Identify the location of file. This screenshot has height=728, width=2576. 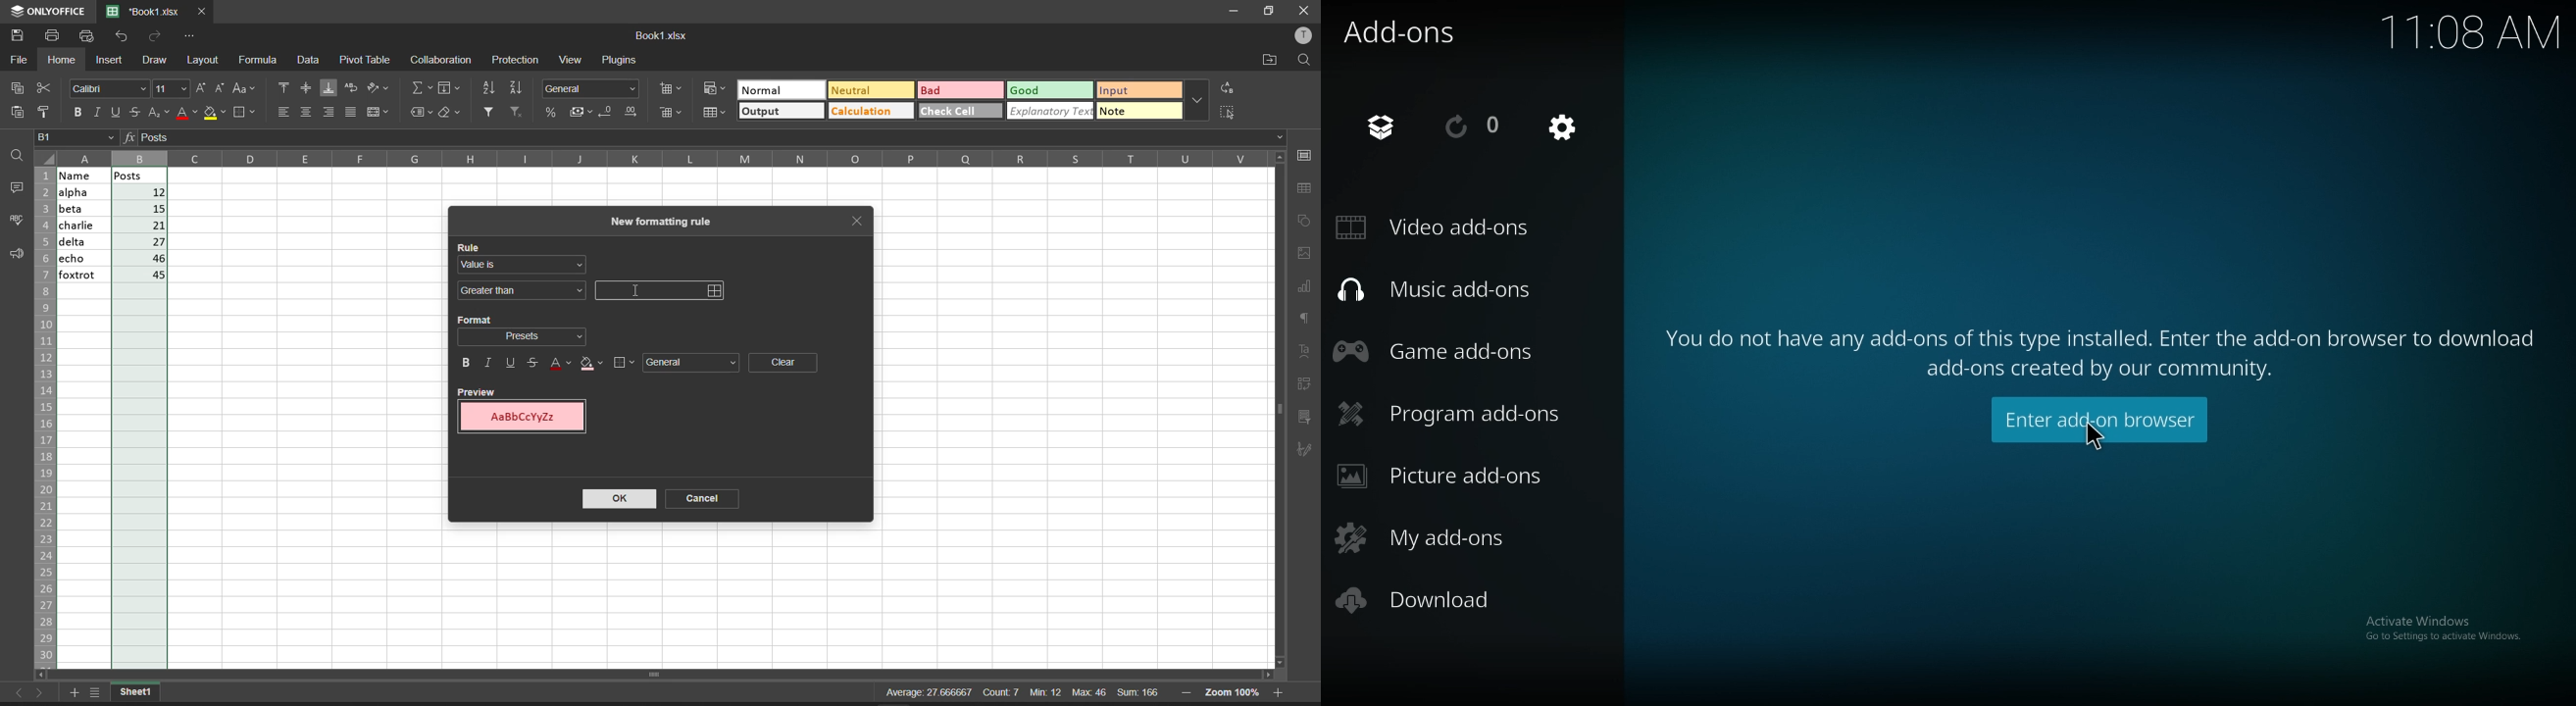
(19, 61).